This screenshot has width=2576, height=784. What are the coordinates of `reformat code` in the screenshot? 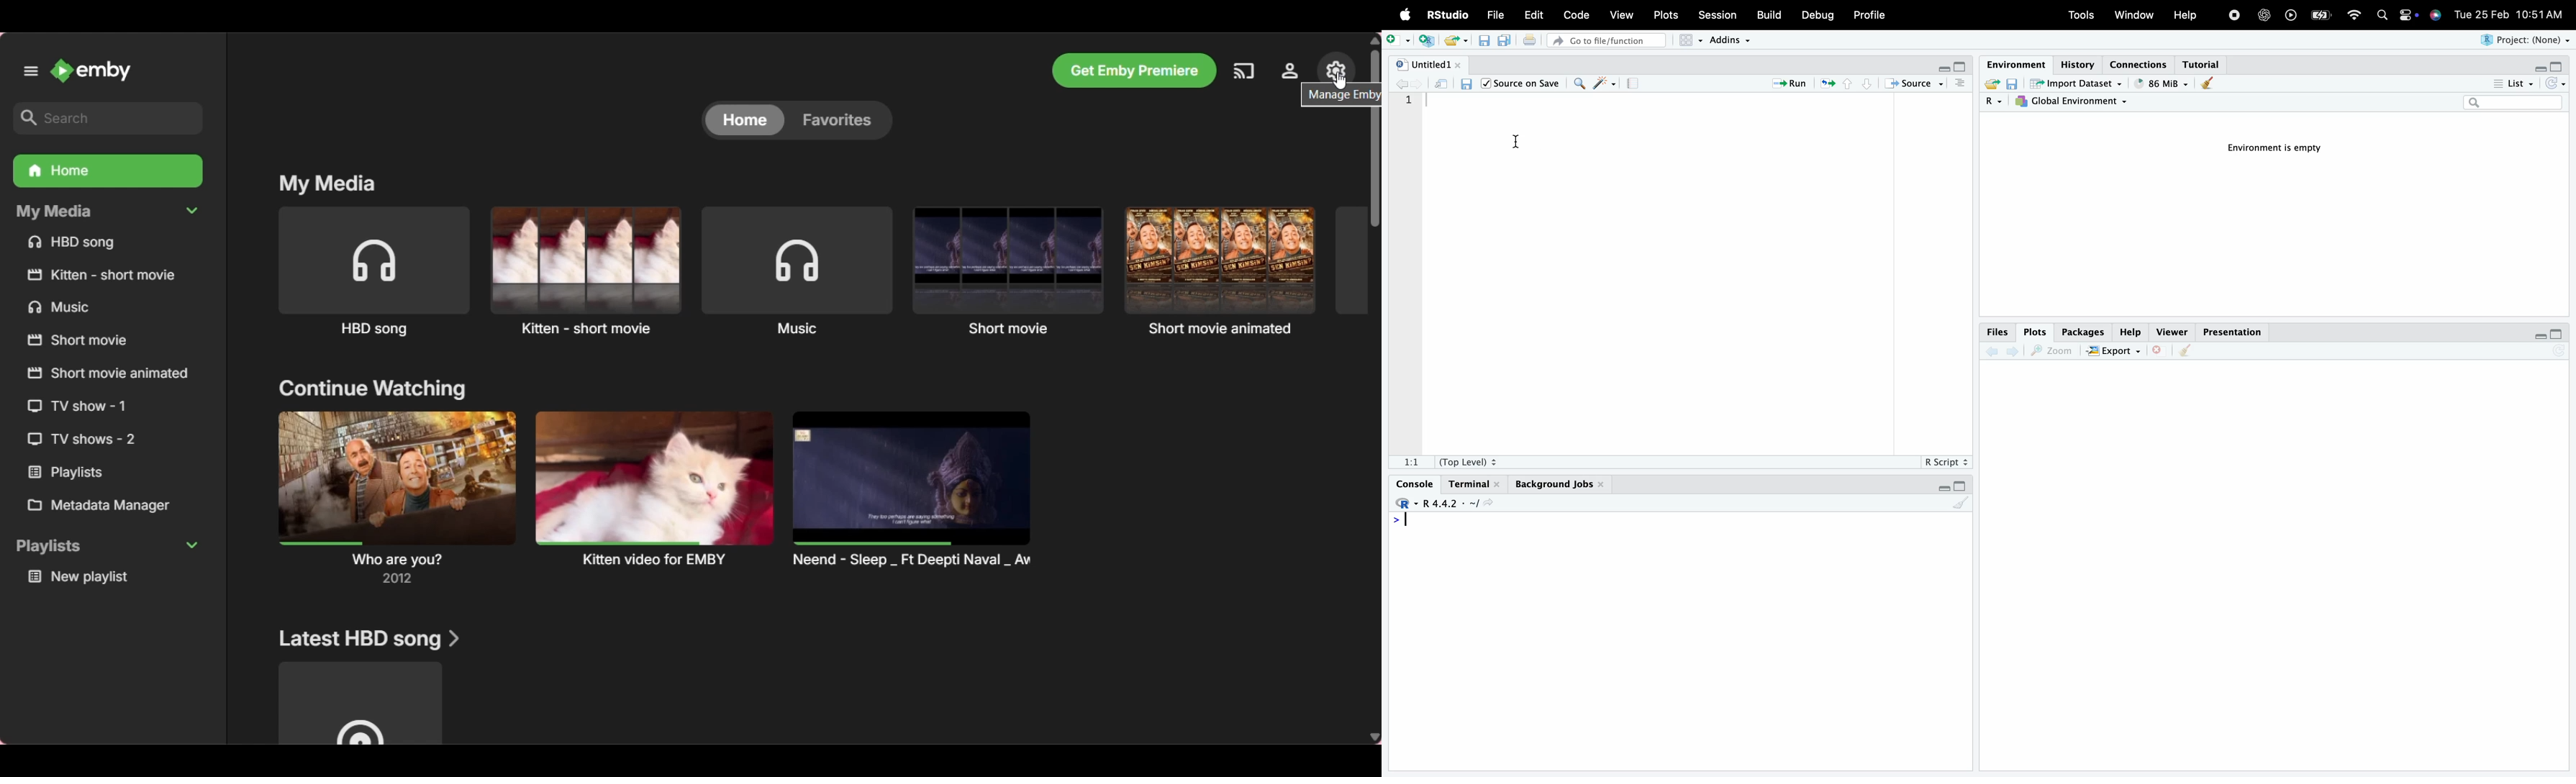 It's located at (1604, 85).